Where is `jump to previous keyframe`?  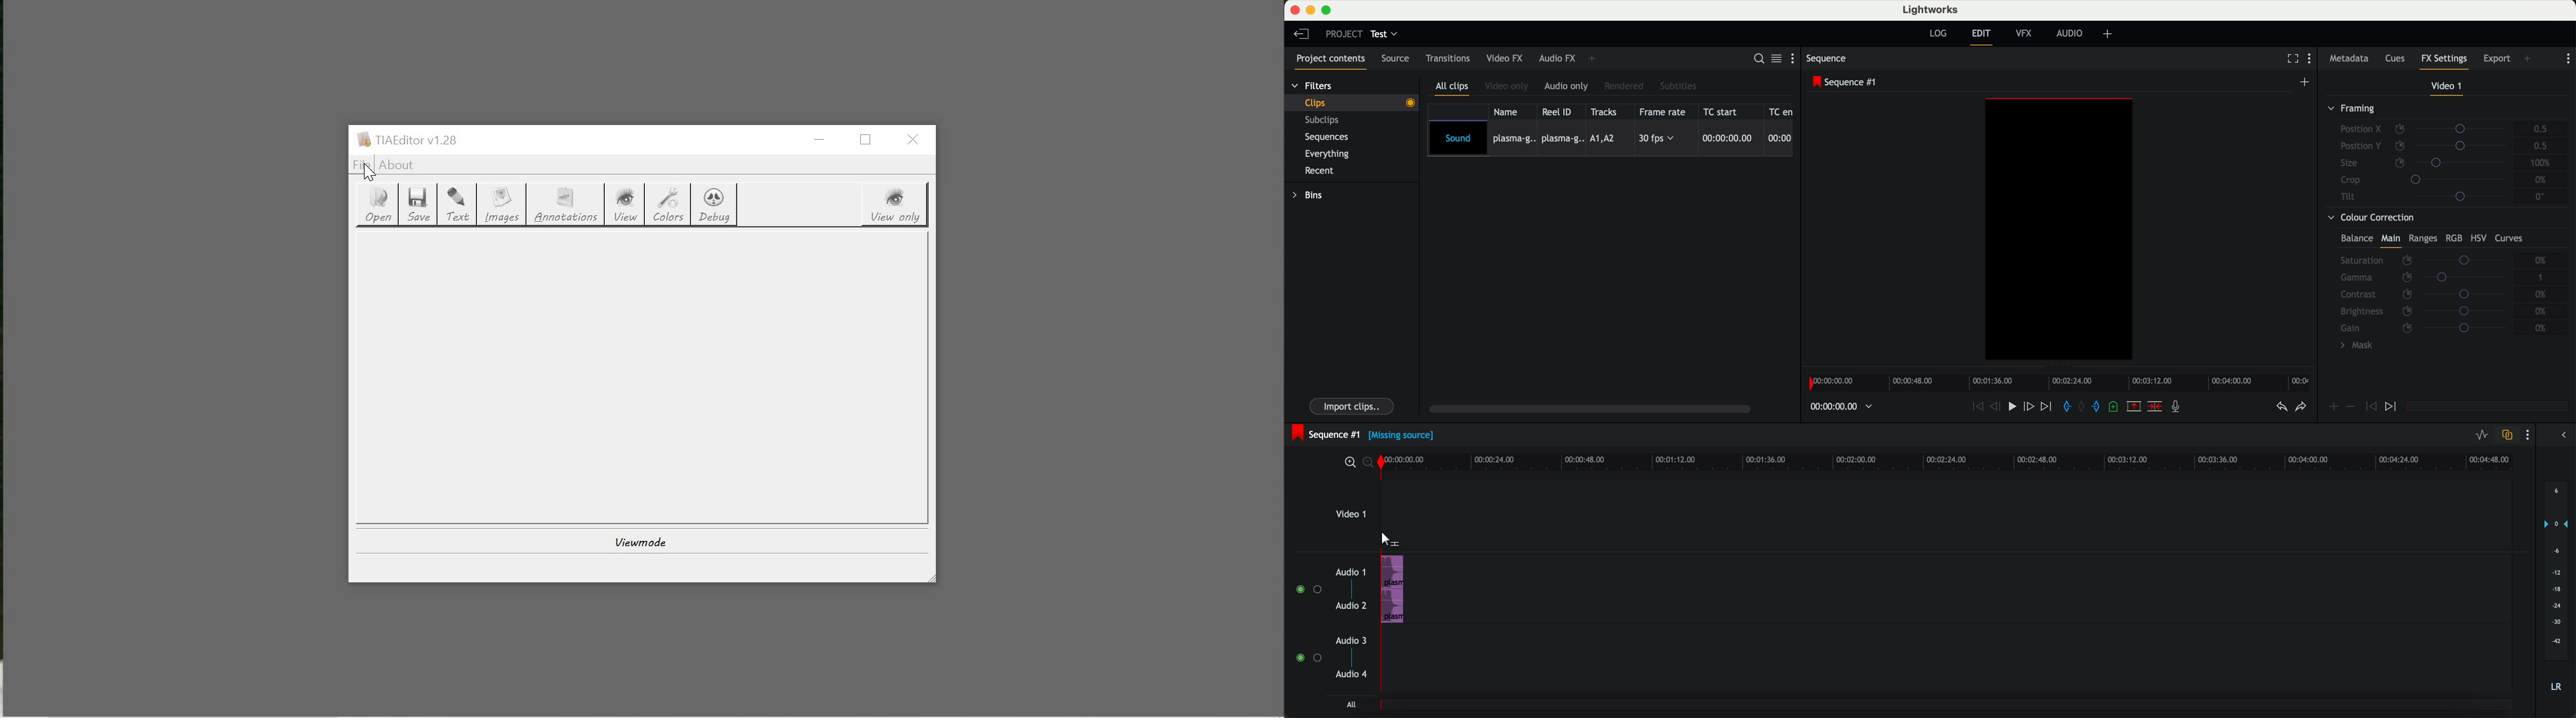 jump to previous keyframe is located at coordinates (2372, 409).